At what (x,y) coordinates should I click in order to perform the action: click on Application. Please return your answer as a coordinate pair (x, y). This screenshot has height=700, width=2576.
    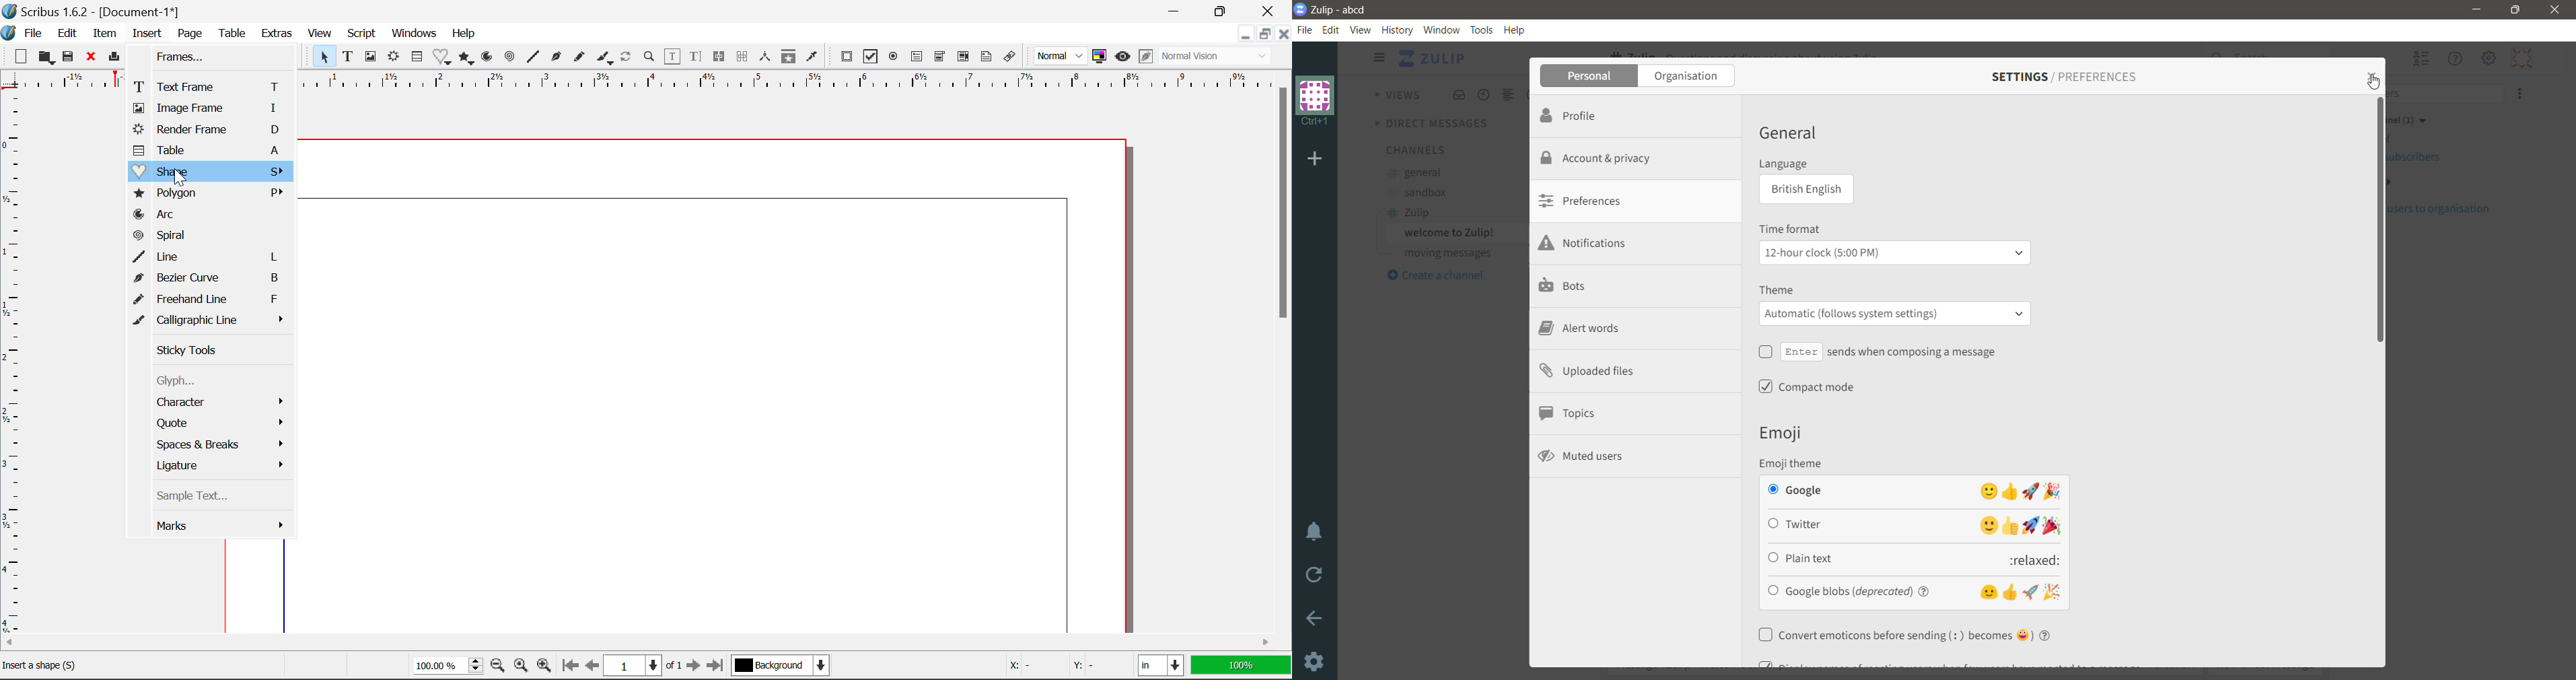
    Looking at the image, I should click on (1434, 60).